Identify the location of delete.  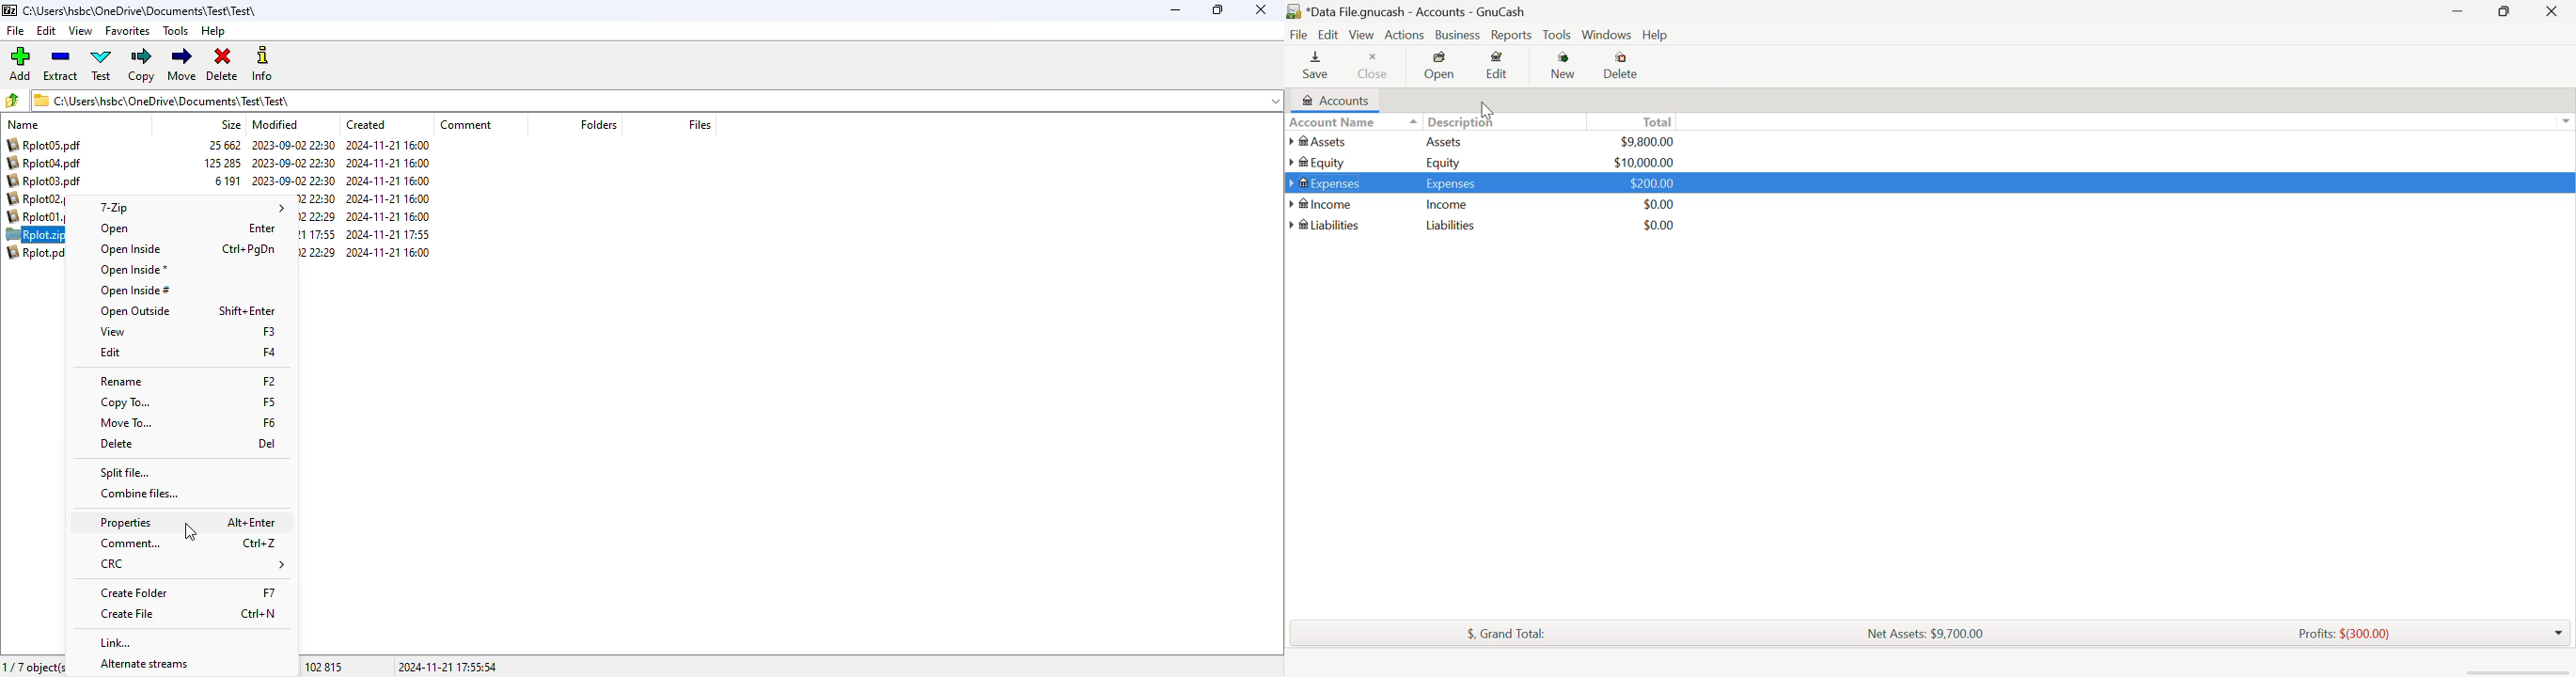
(118, 444).